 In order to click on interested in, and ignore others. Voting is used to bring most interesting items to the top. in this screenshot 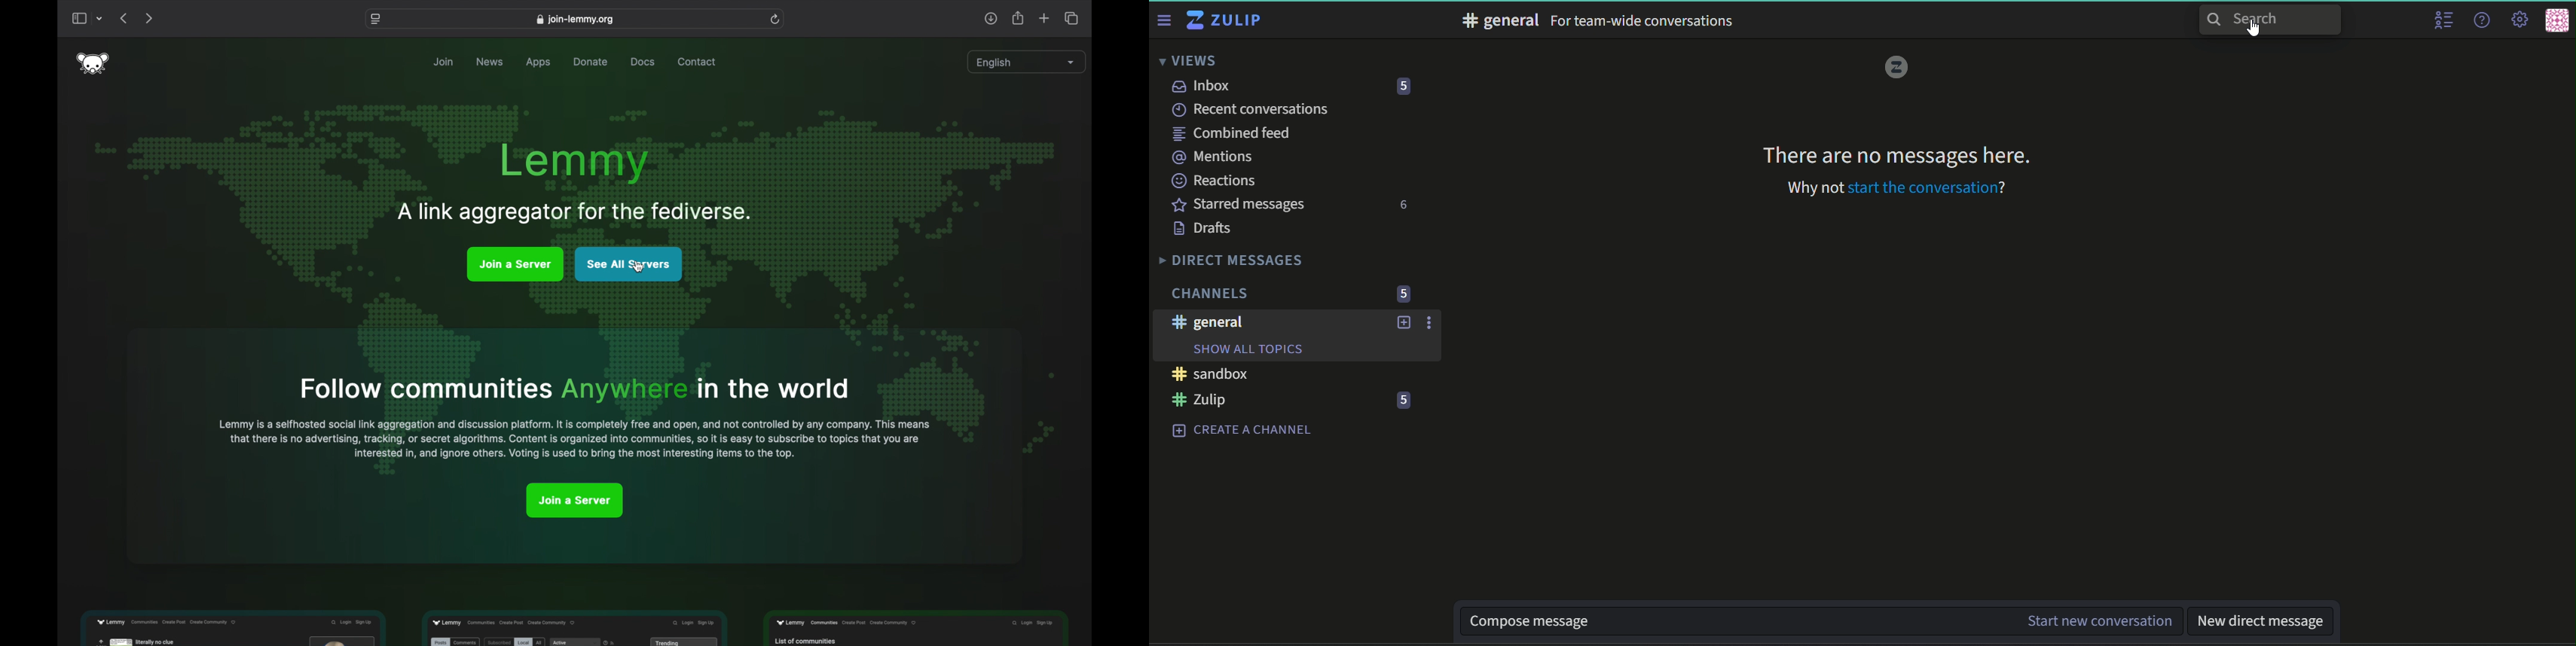, I will do `click(574, 455)`.